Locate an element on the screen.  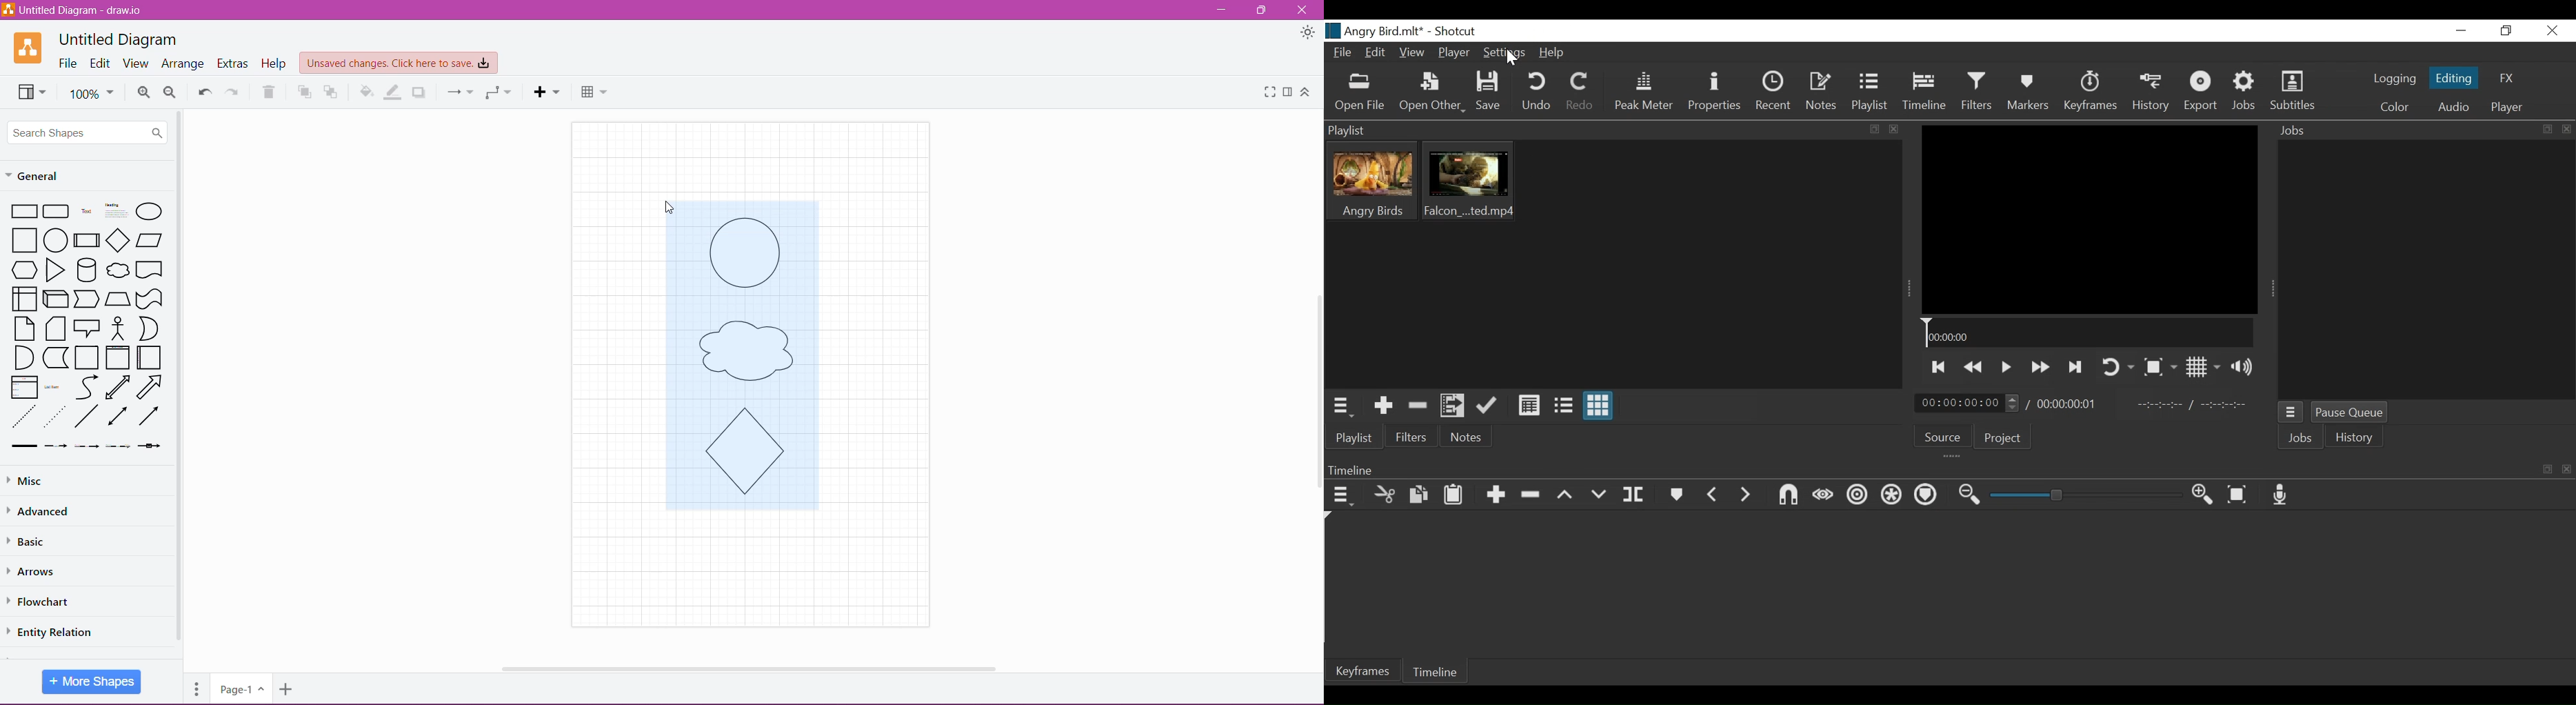
Delete is located at coordinates (269, 92).